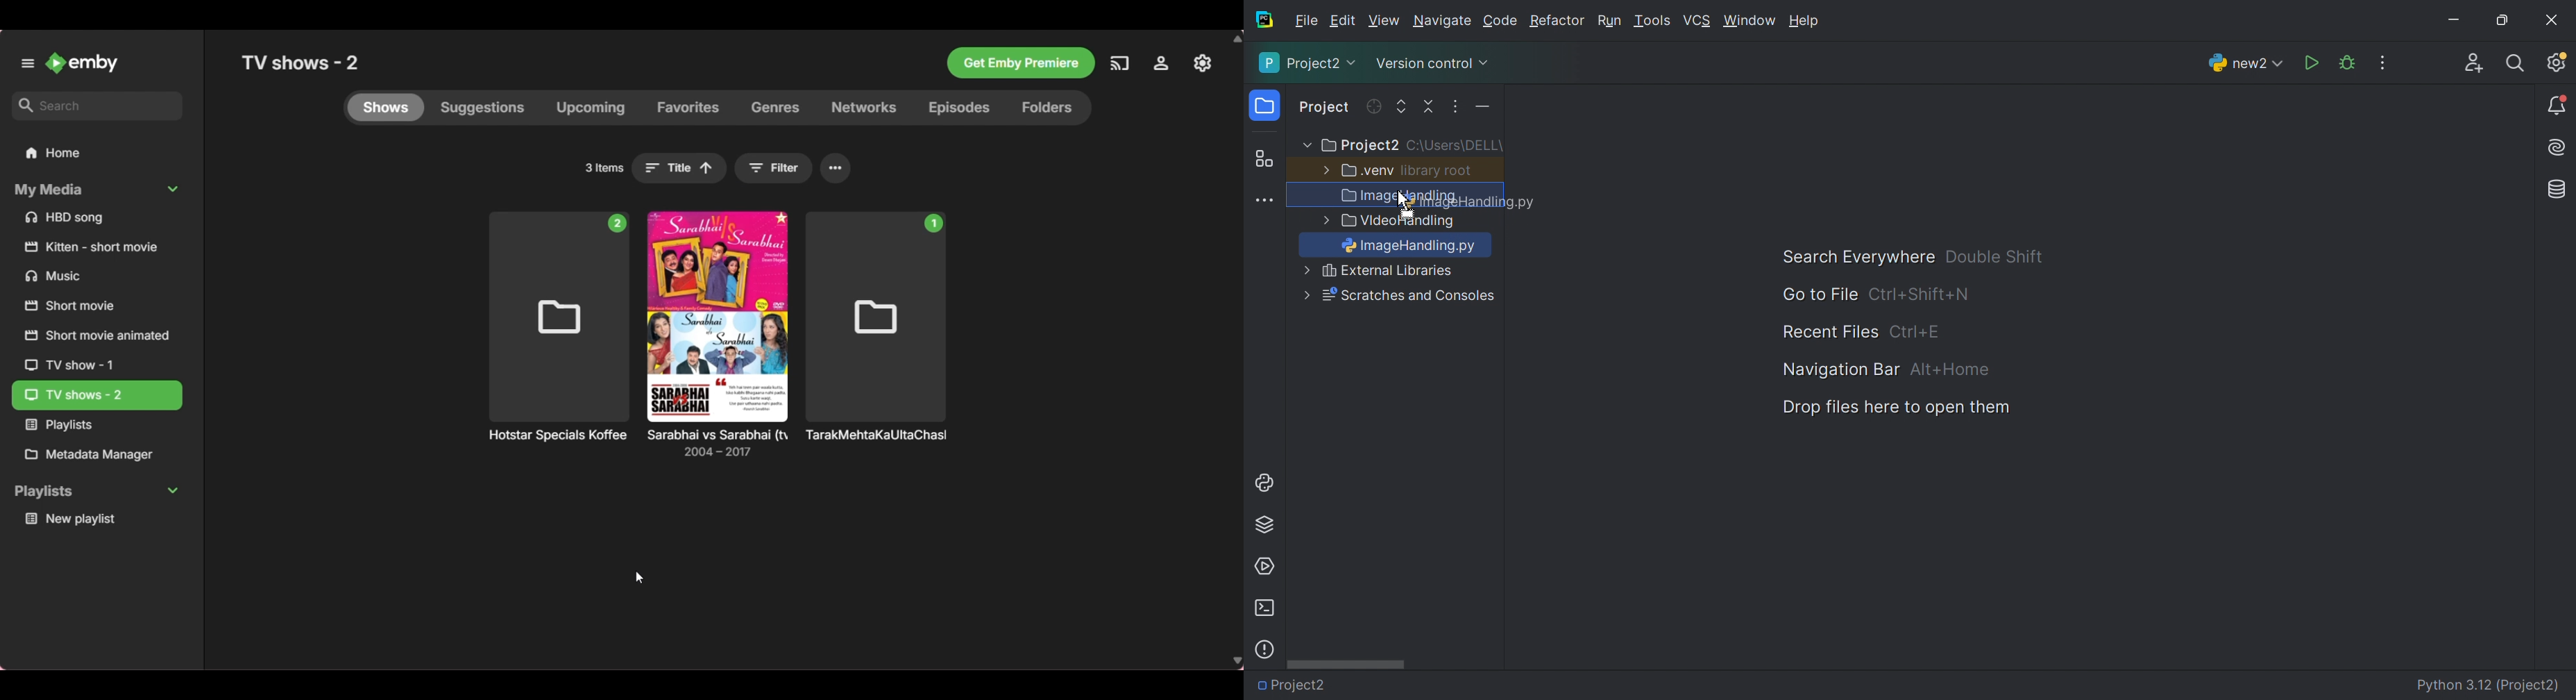 Image resolution: width=2576 pixels, height=700 pixels. What do you see at coordinates (1891, 408) in the screenshot?
I see `Dop files here to open them` at bounding box center [1891, 408].